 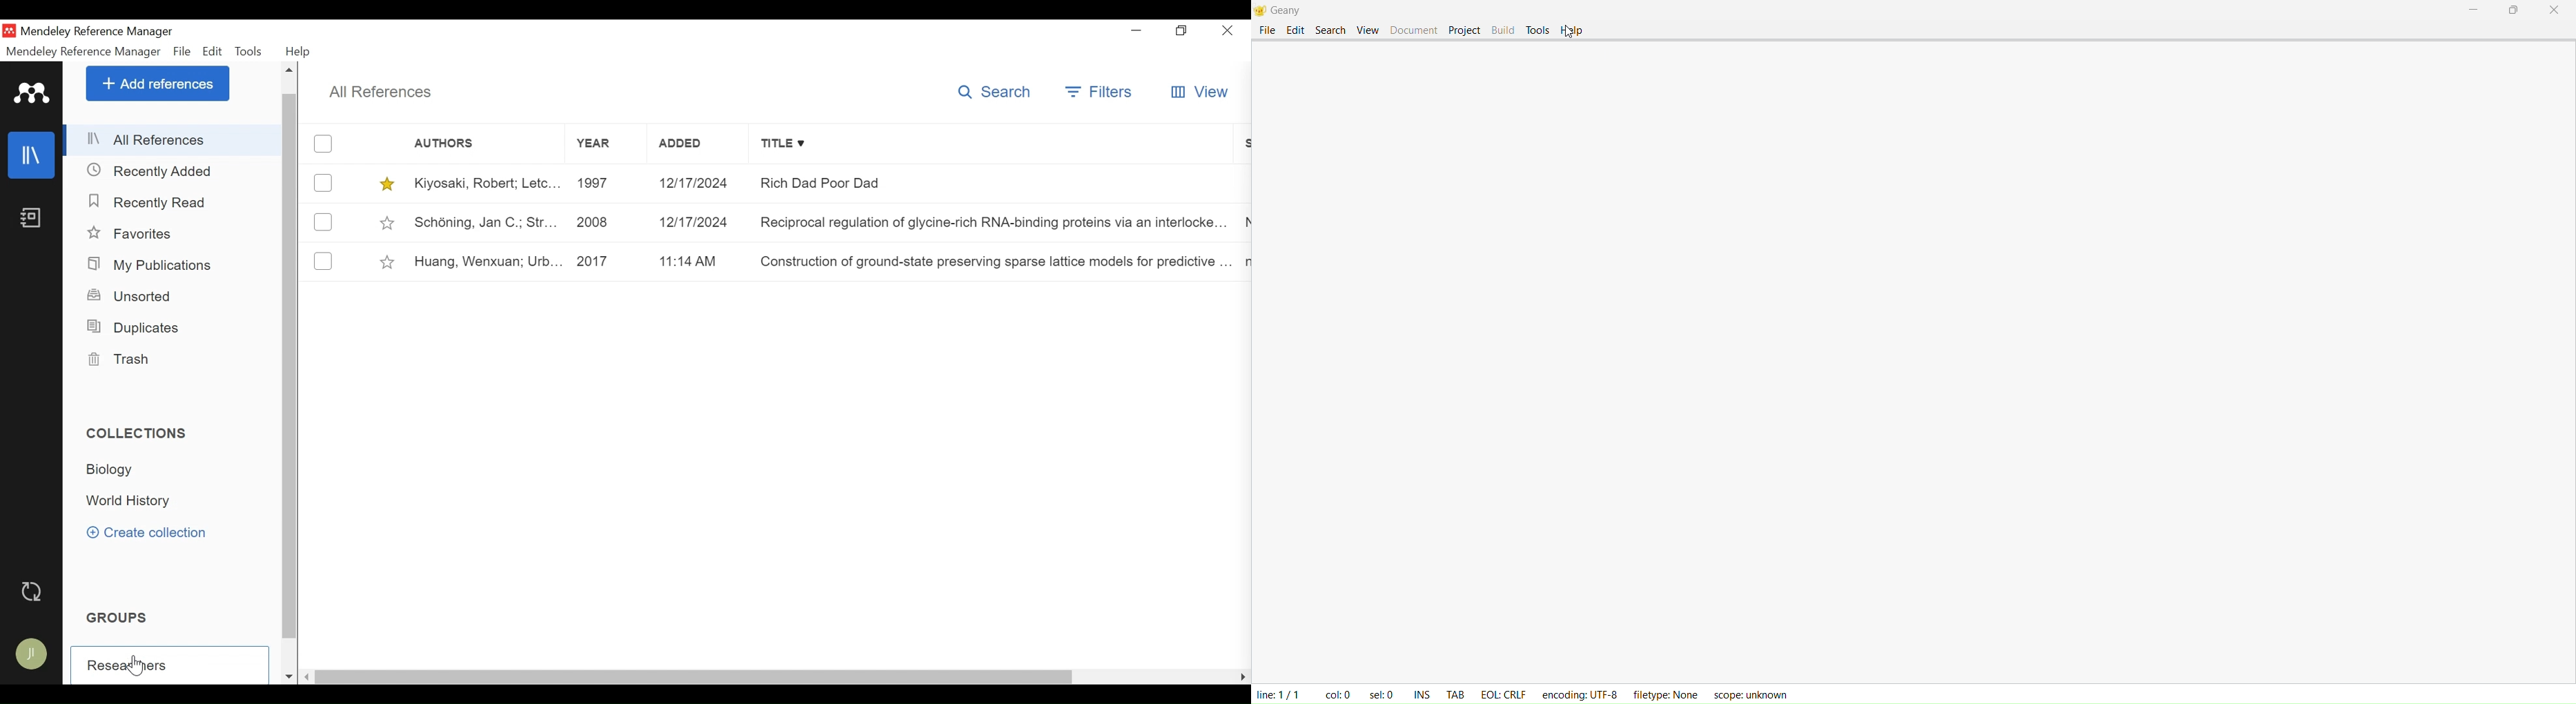 I want to click on toggle Favorites, so click(x=388, y=184).